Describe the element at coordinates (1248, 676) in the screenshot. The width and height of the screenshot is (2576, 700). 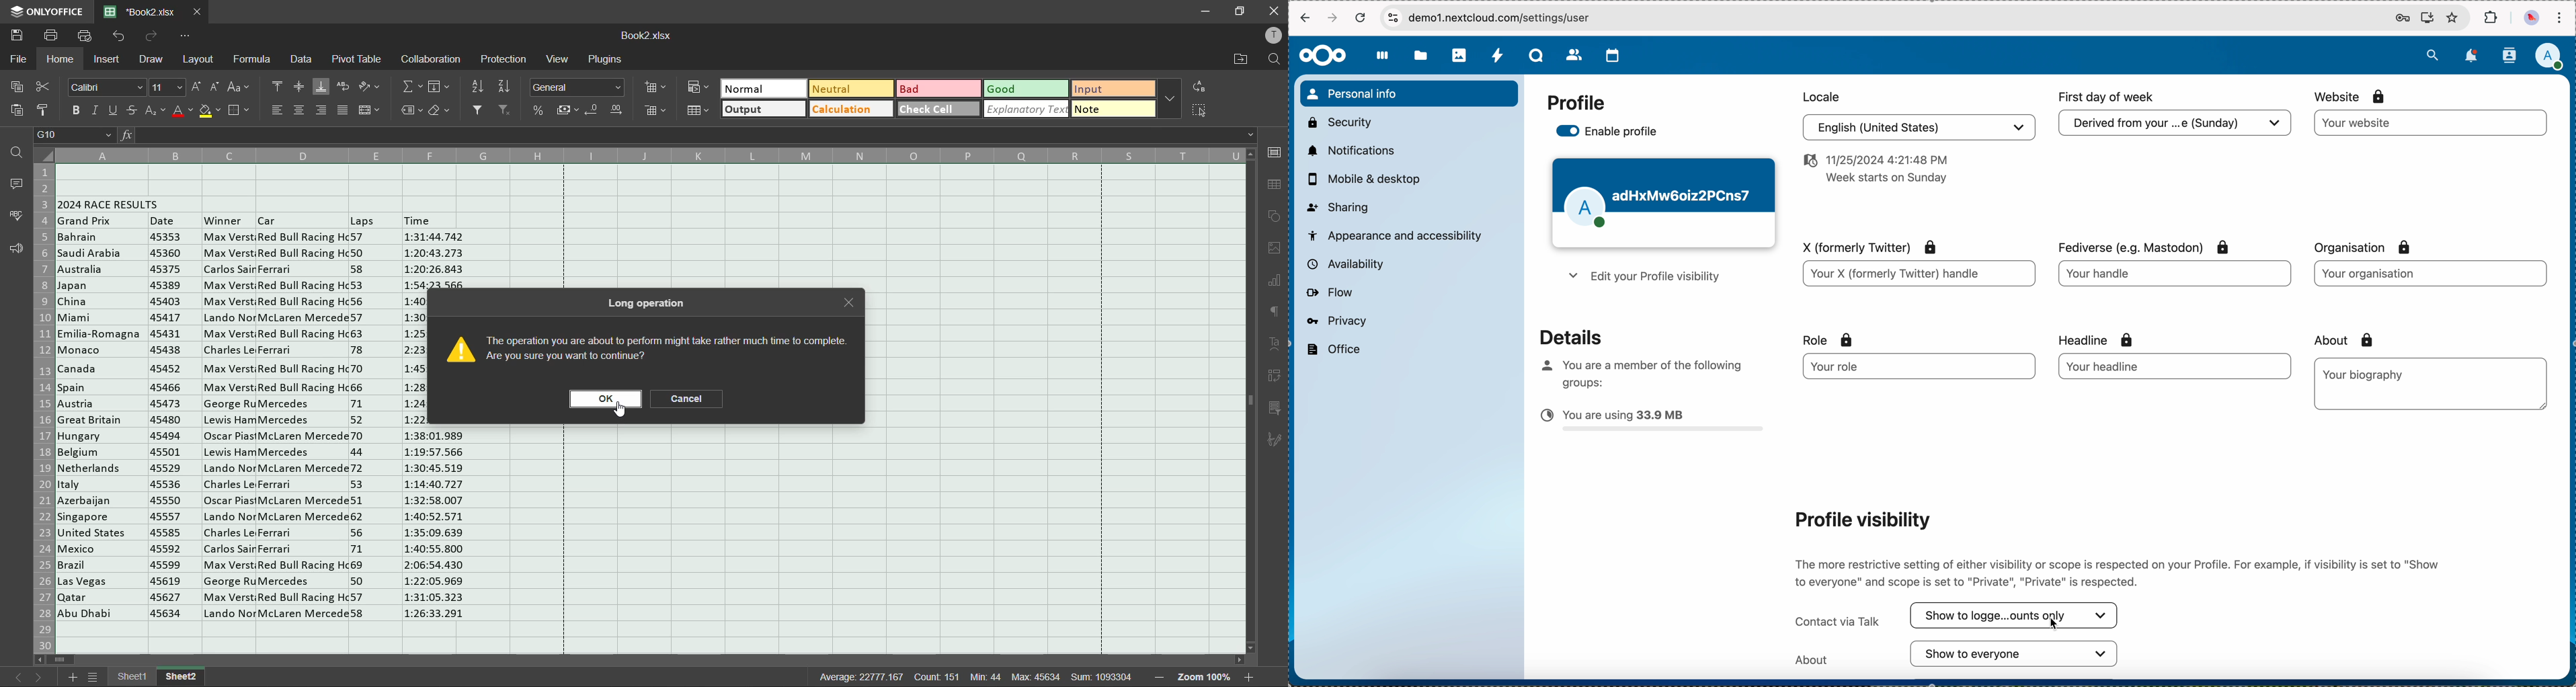
I see `zoom in` at that location.